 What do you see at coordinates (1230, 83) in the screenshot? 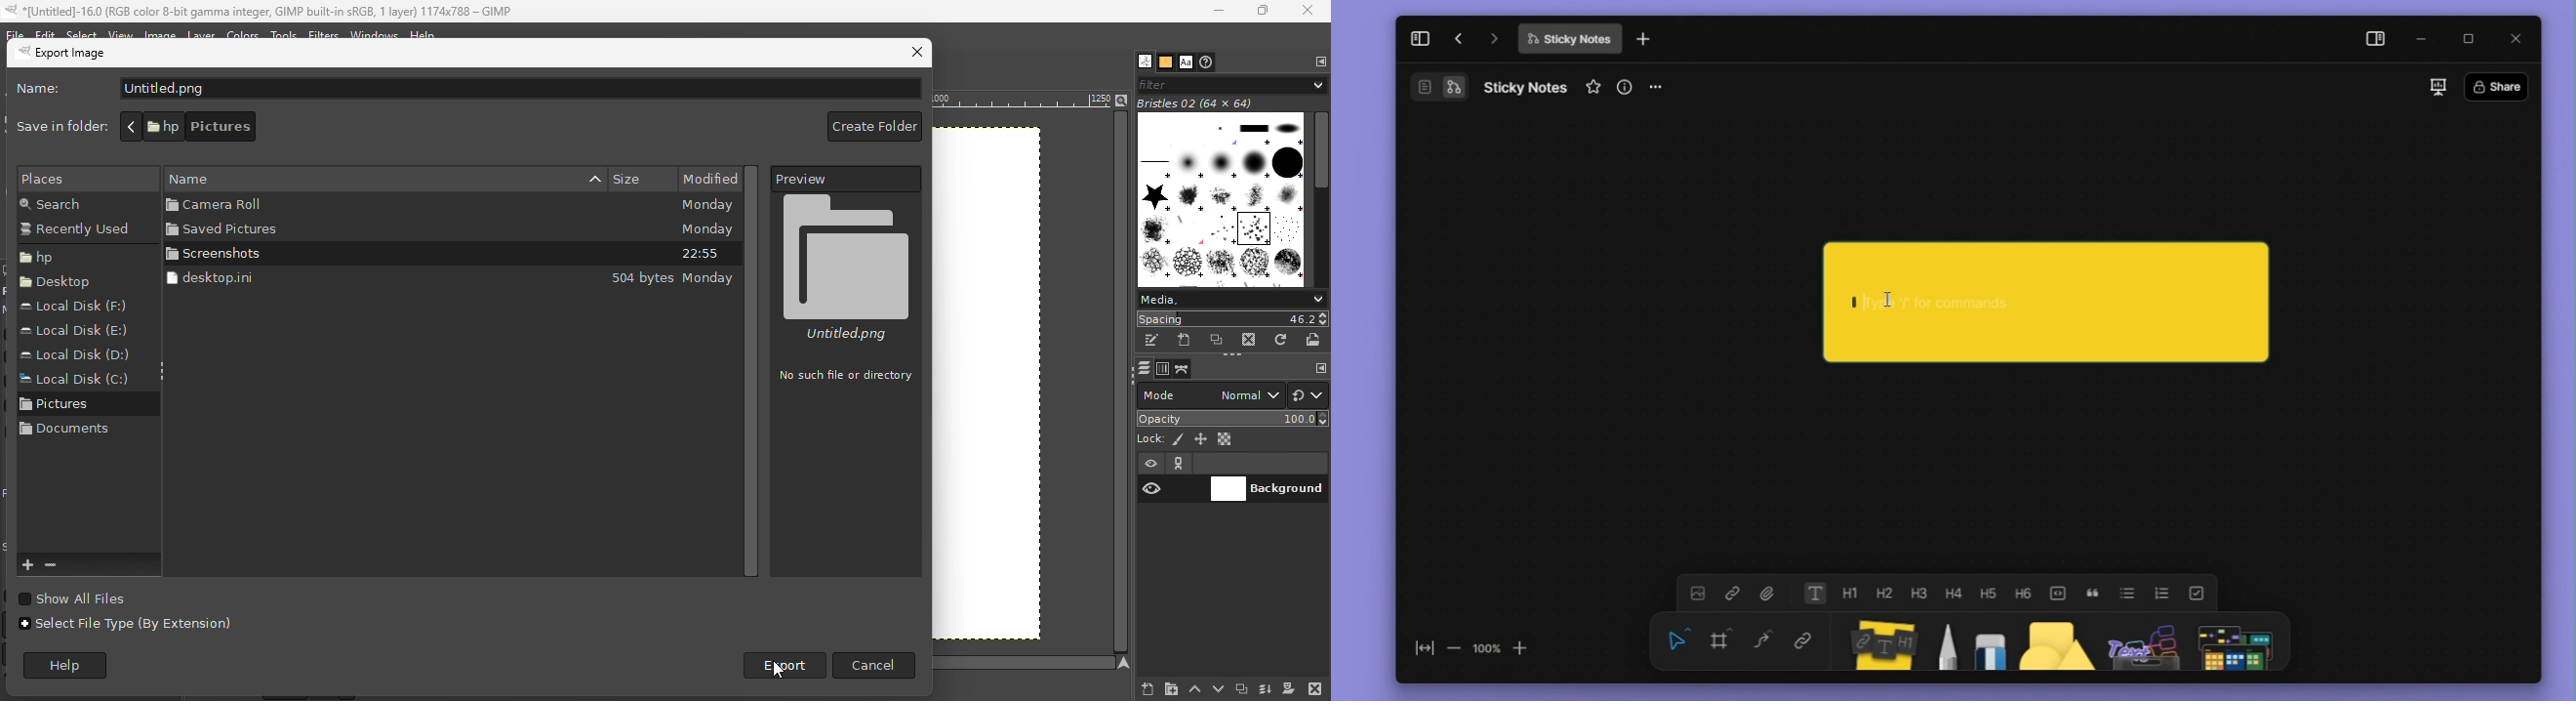
I see `Filter` at bounding box center [1230, 83].